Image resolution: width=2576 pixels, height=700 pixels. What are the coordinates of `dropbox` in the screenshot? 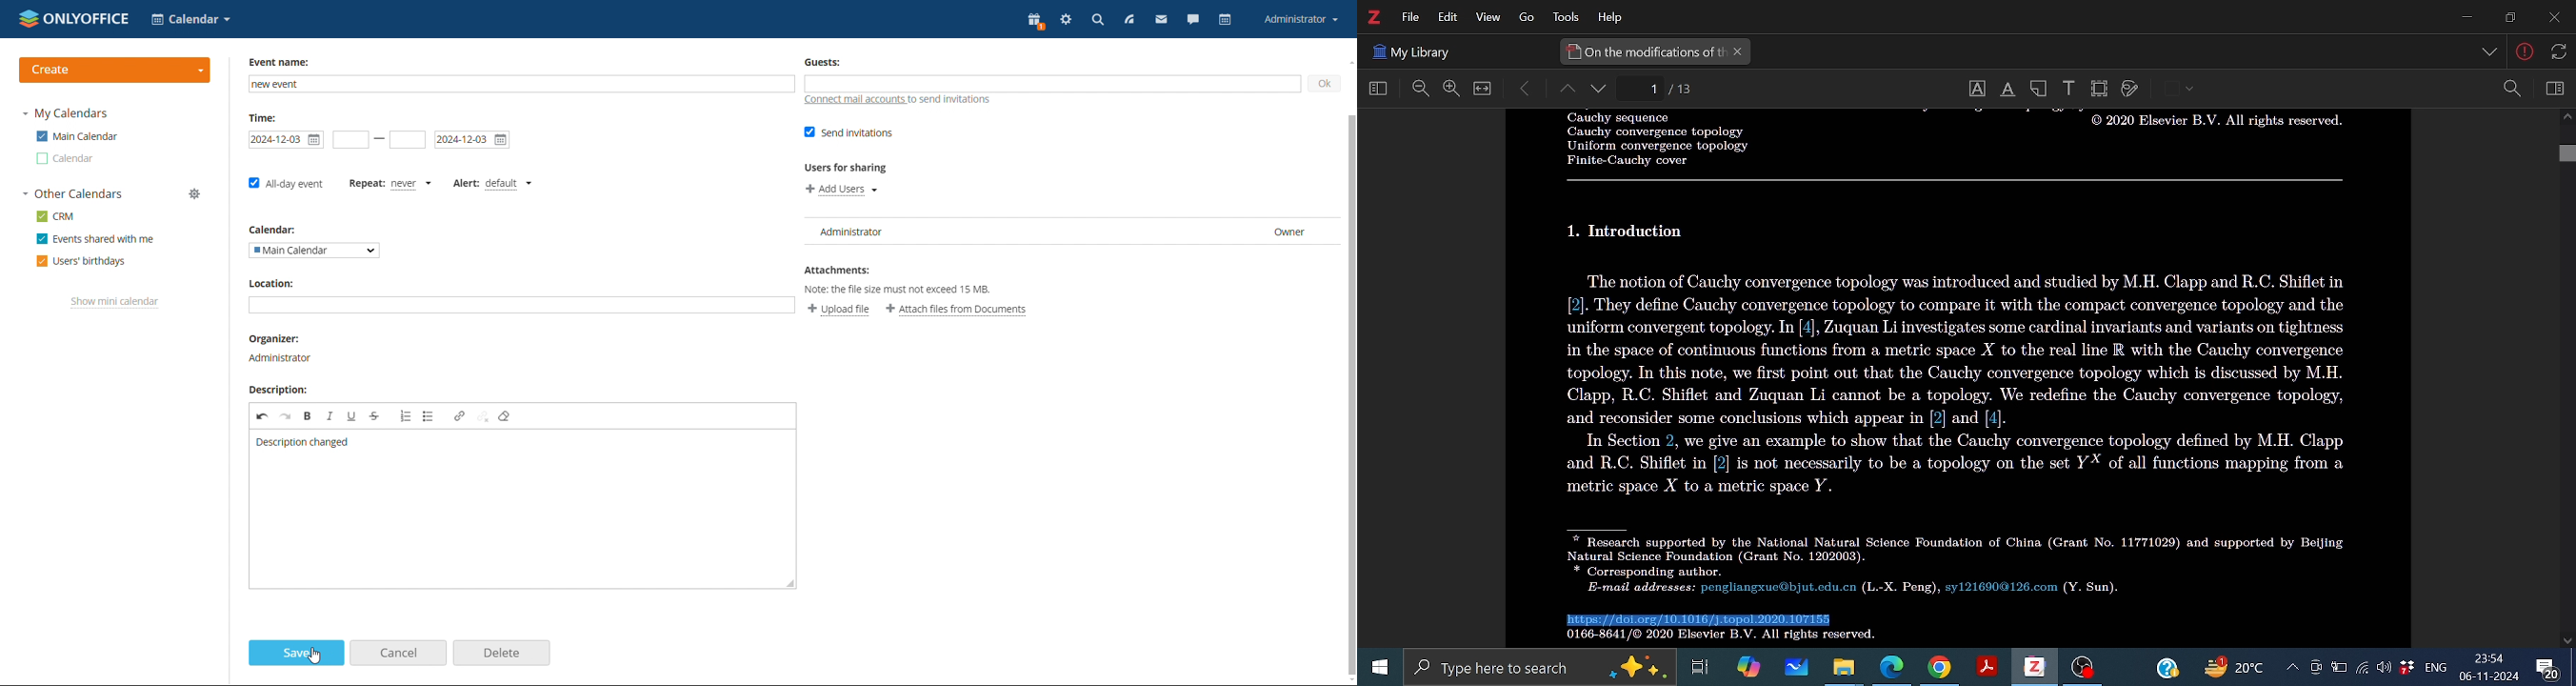 It's located at (2407, 669).